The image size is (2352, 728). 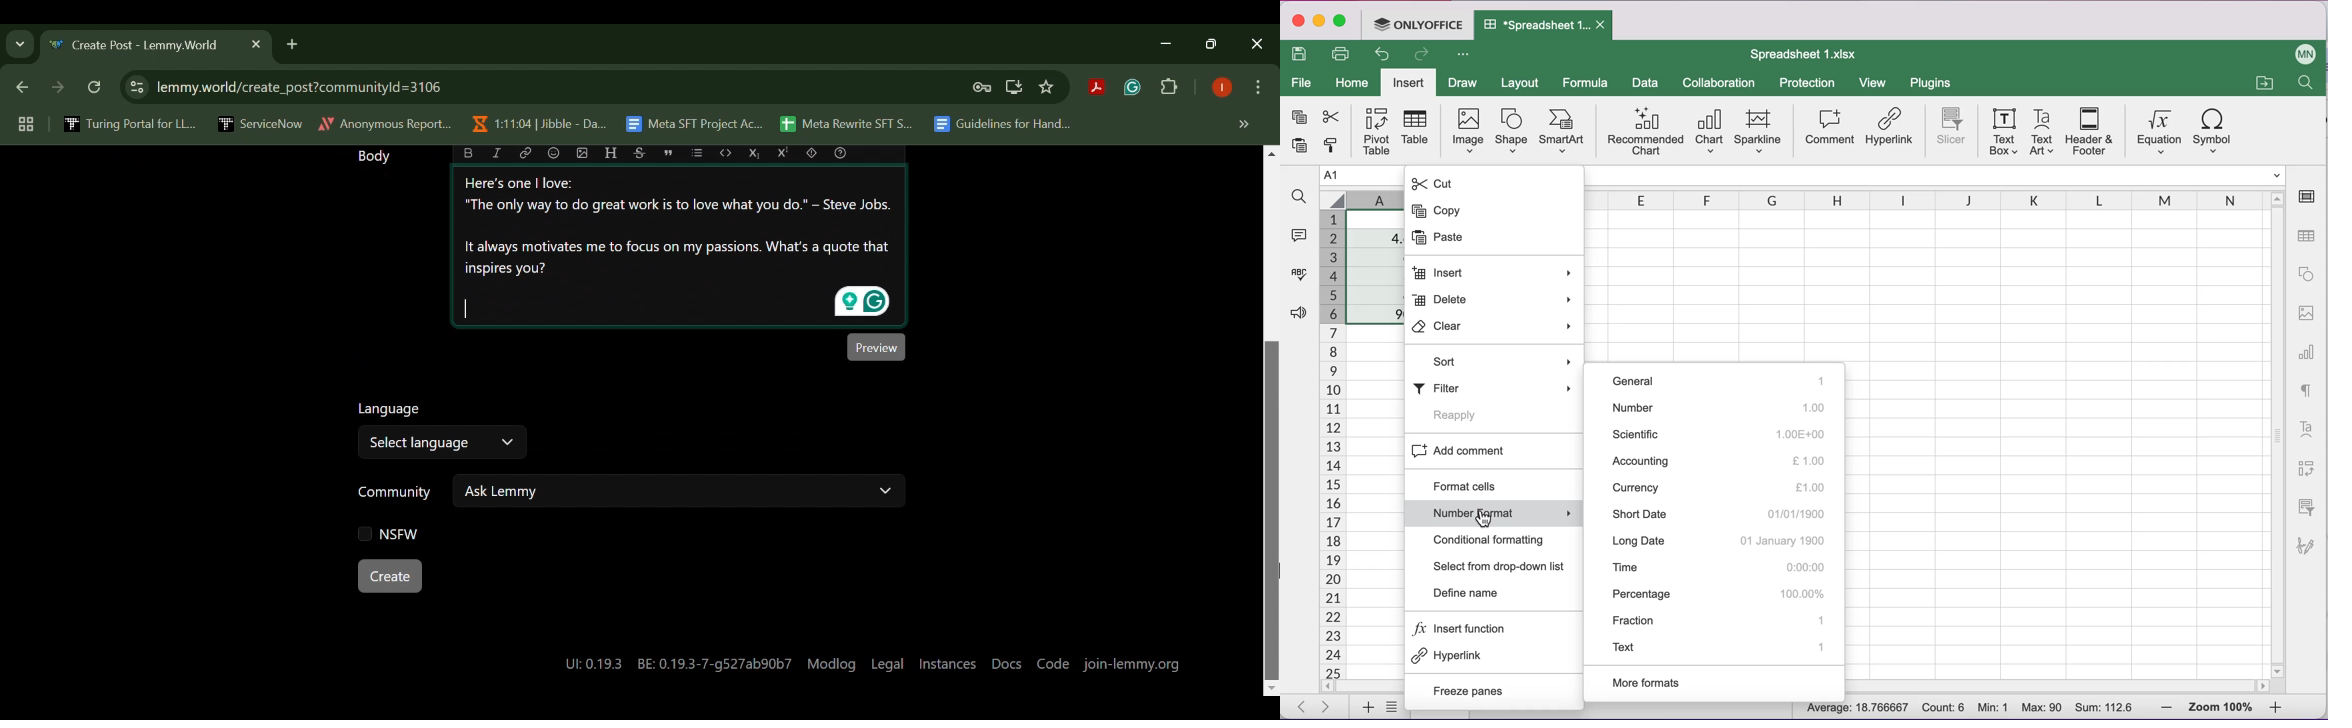 I want to click on slicer, so click(x=2305, y=510).